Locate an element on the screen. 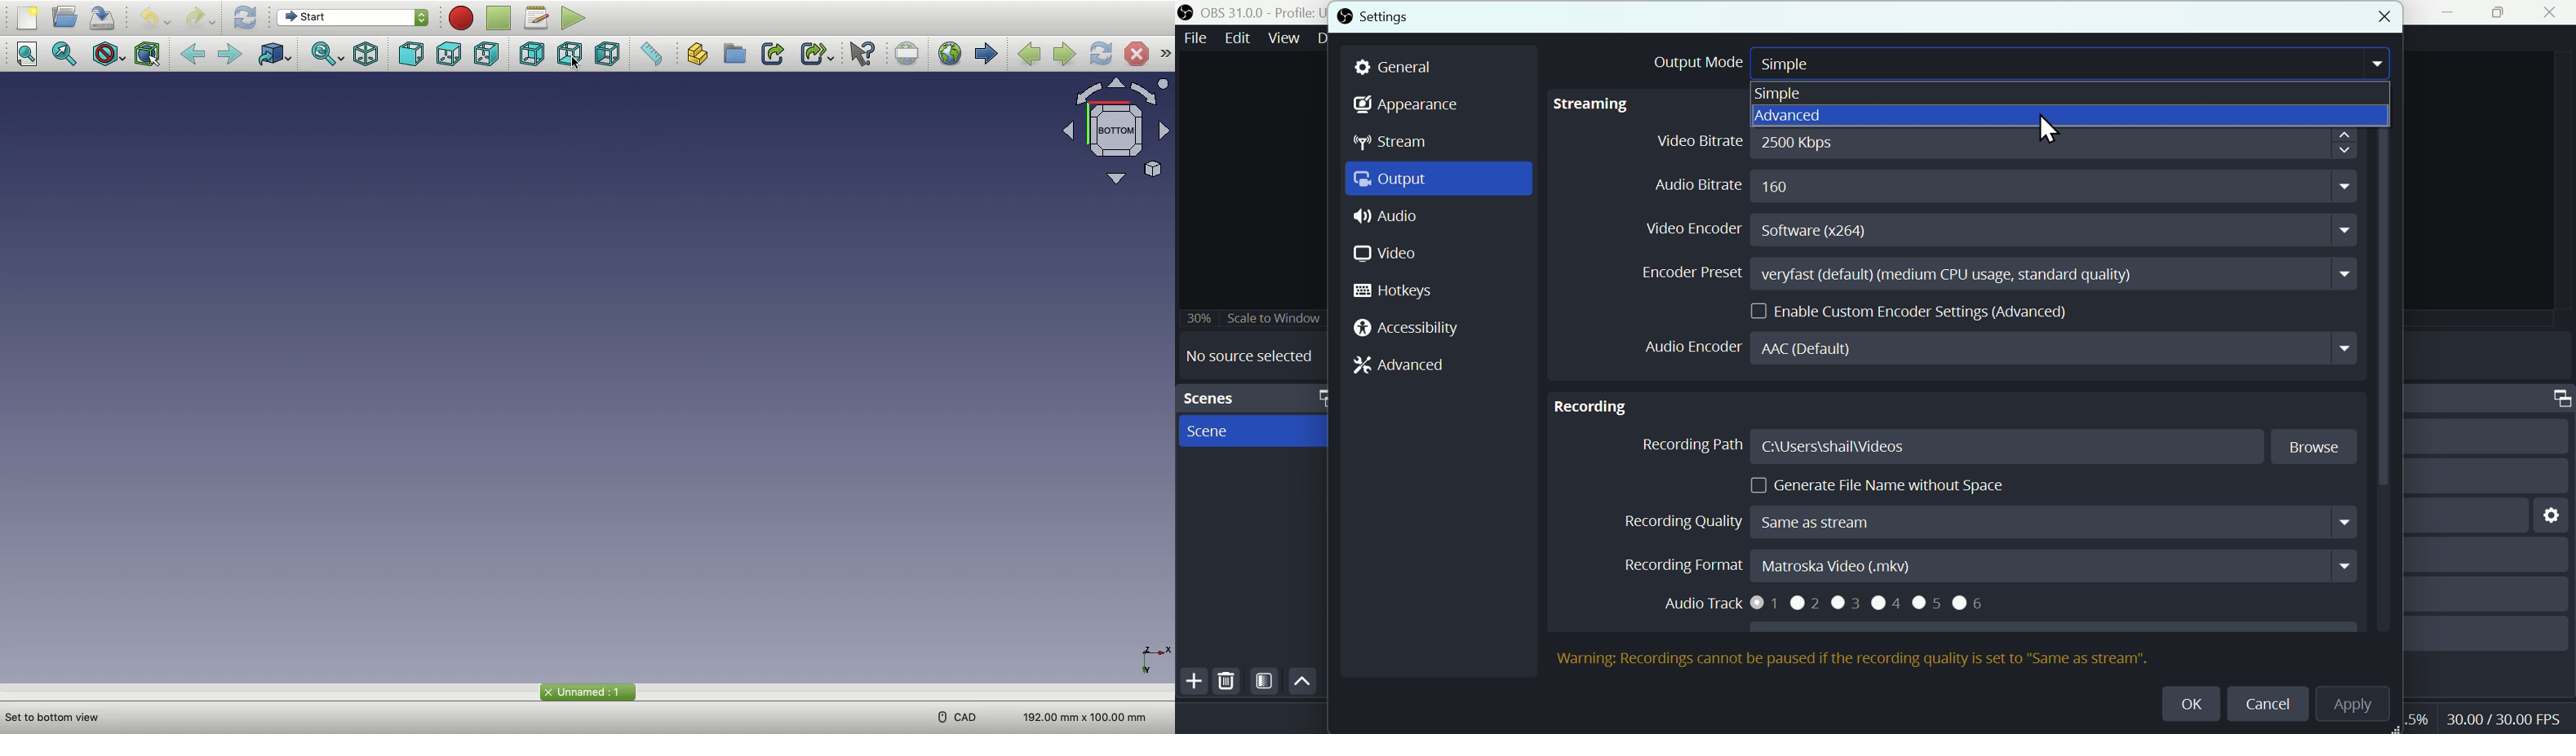 Image resolution: width=2576 pixels, height=756 pixels. Audio is located at coordinates (1438, 215).